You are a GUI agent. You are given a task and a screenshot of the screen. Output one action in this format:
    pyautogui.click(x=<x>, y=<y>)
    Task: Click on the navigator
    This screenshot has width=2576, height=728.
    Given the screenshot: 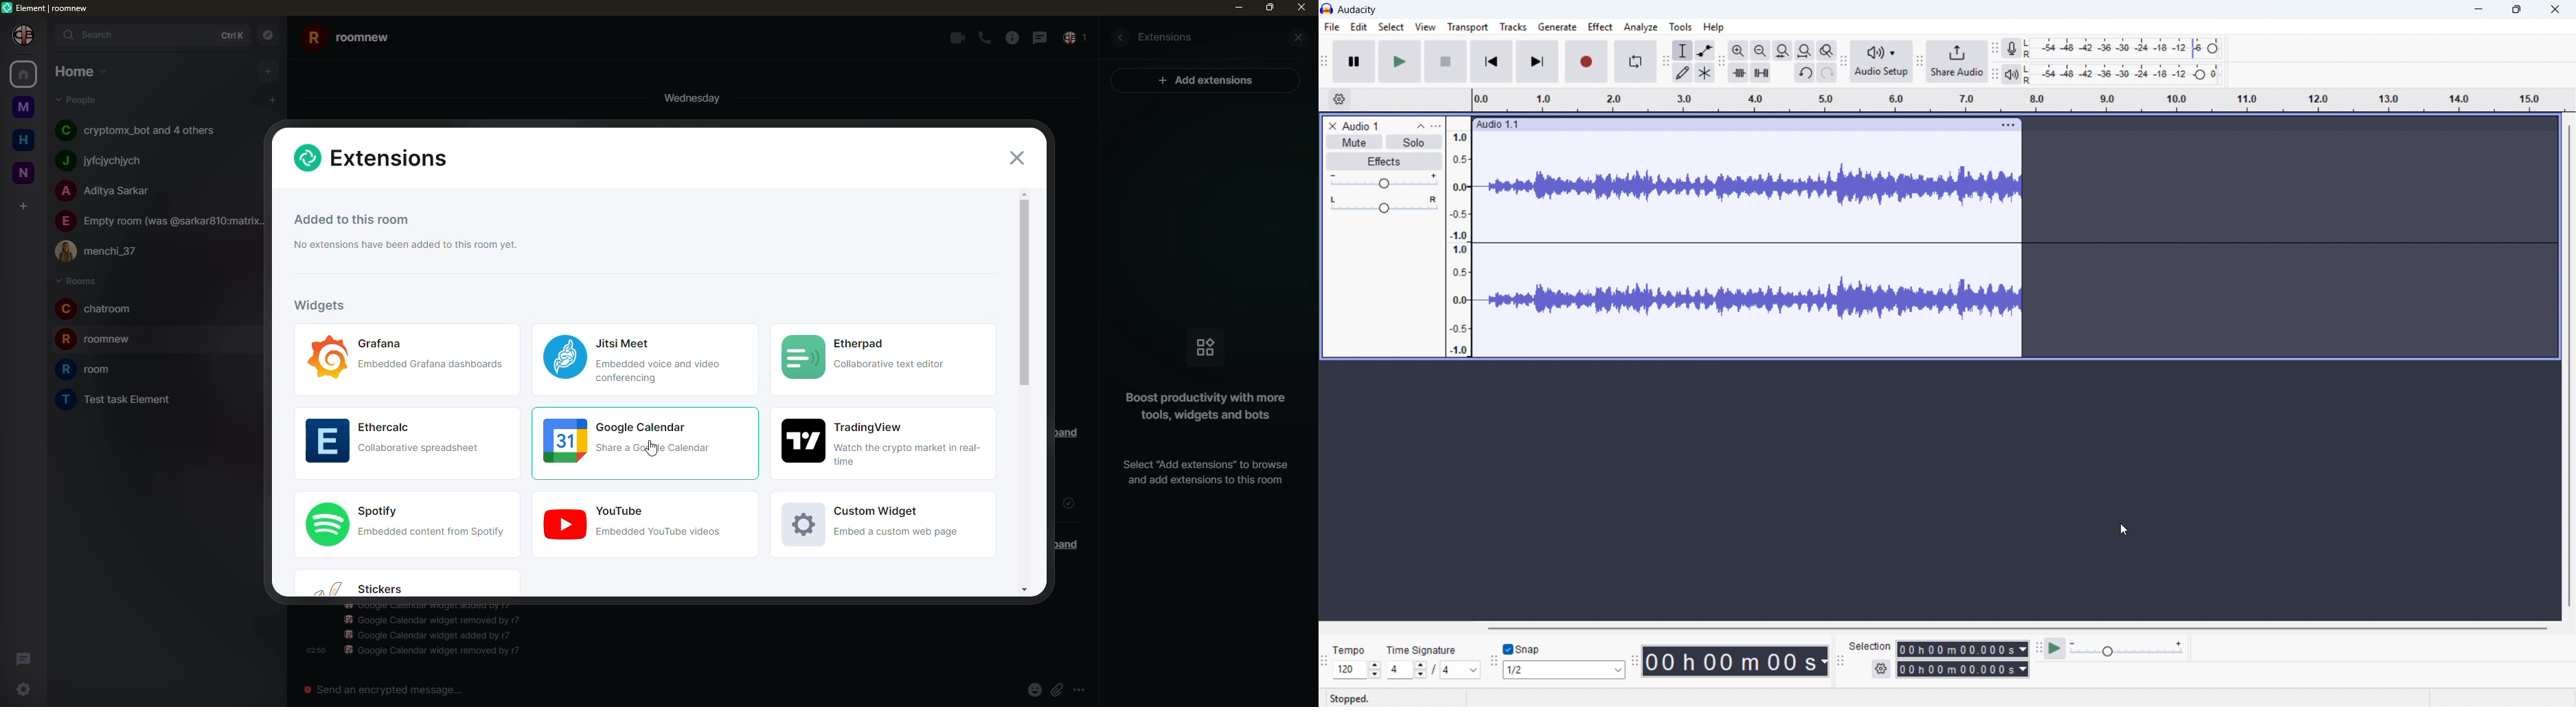 What is the action you would take?
    pyautogui.click(x=269, y=34)
    